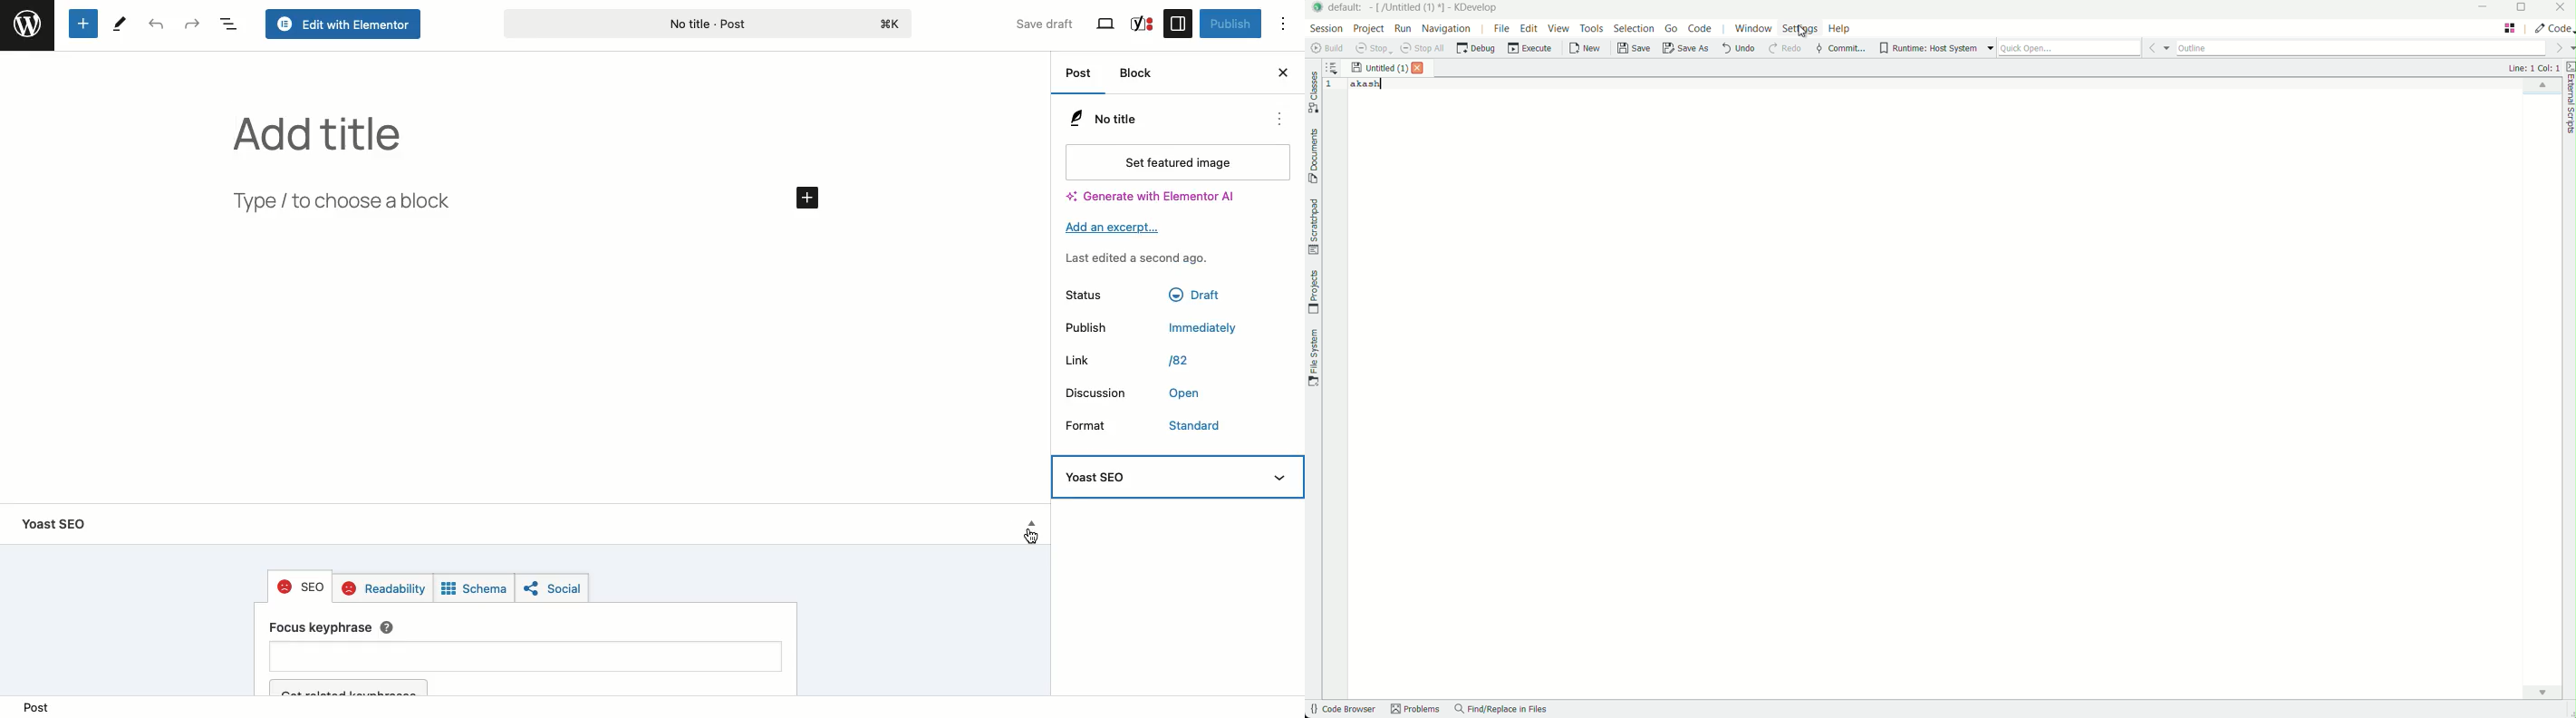 This screenshot has width=2576, height=728. Describe the element at coordinates (318, 135) in the screenshot. I see `Add title` at that location.